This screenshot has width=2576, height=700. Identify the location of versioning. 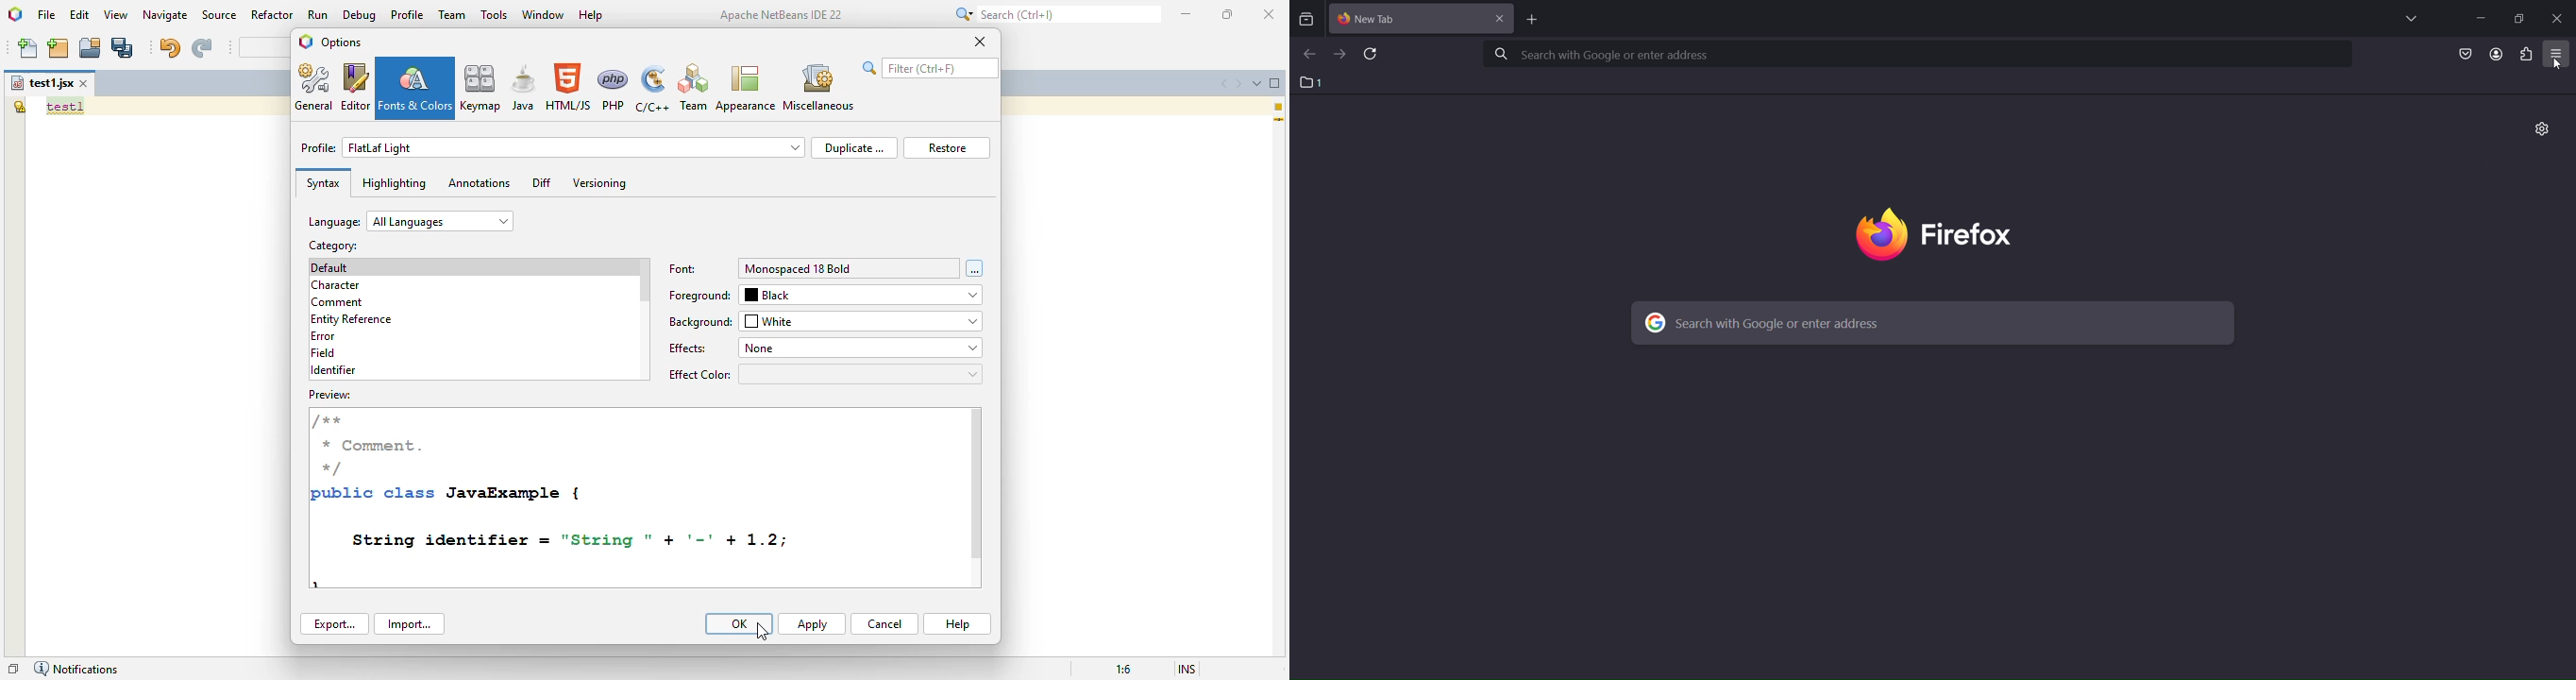
(599, 184).